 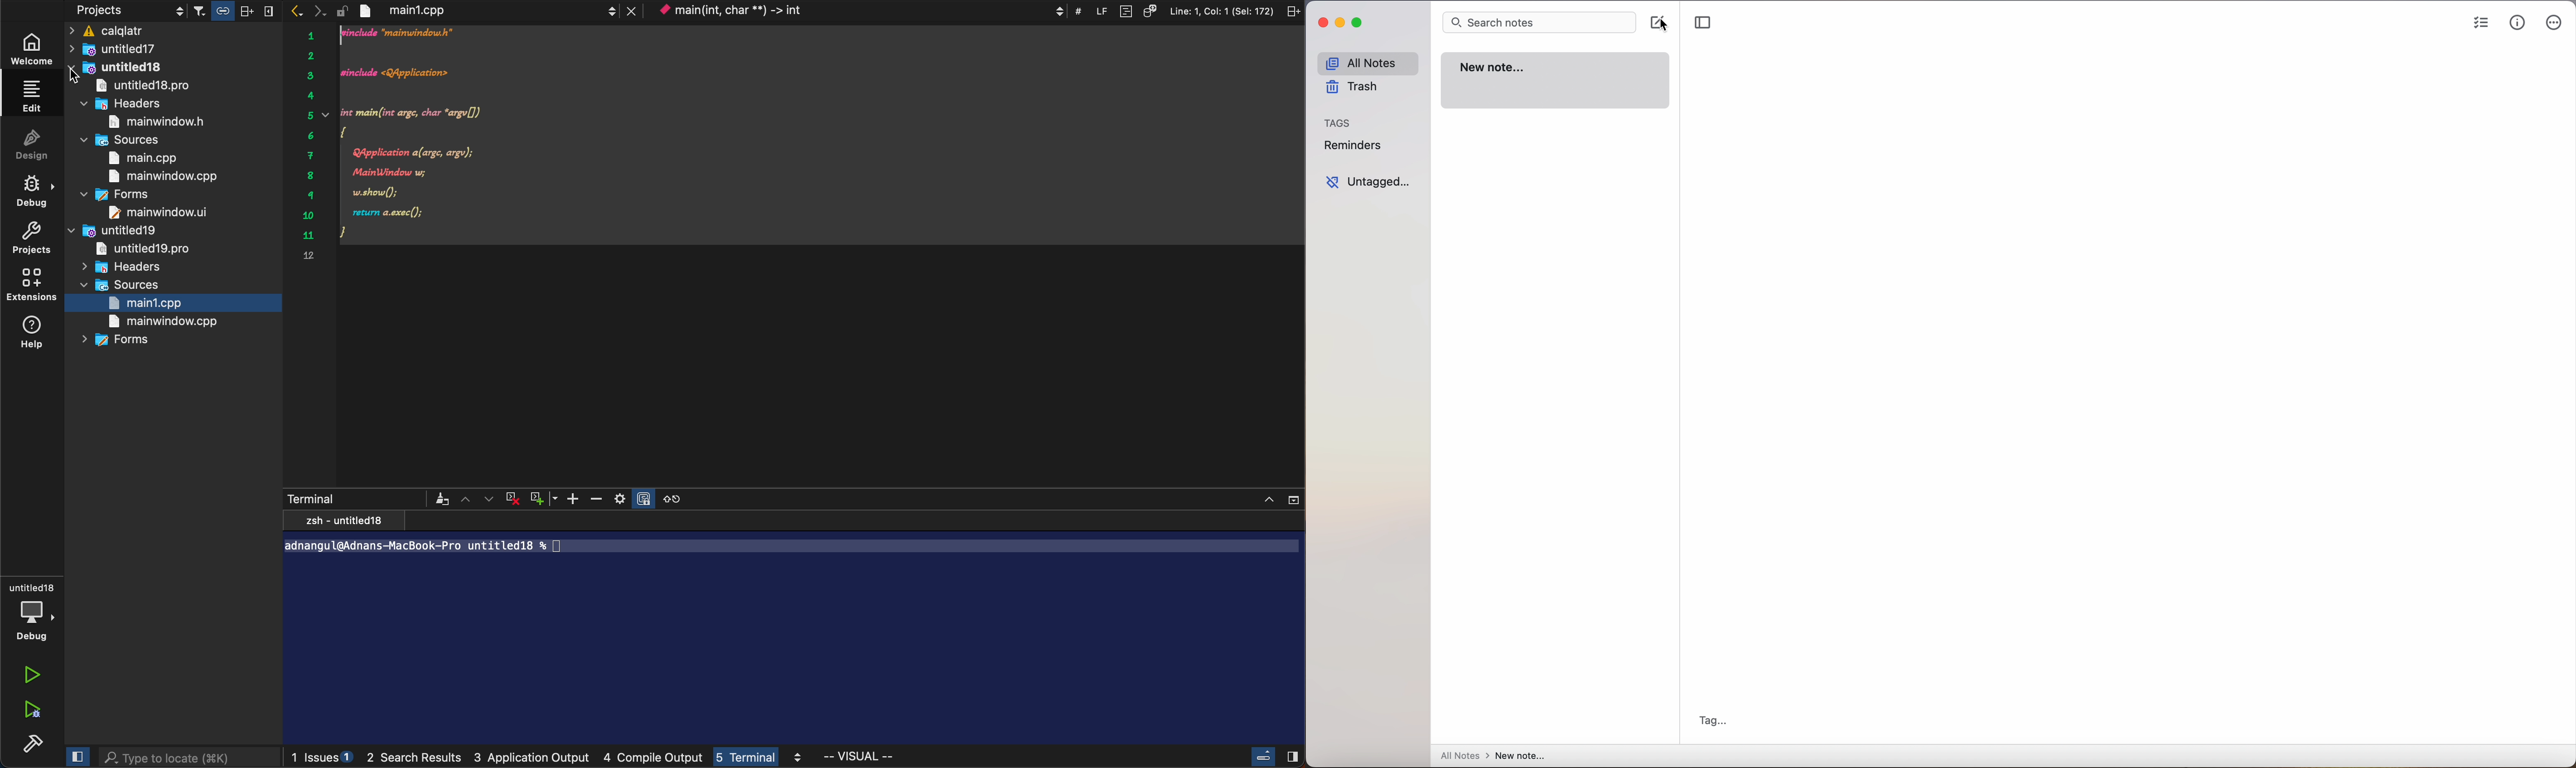 What do you see at coordinates (2554, 25) in the screenshot?
I see `more options` at bounding box center [2554, 25].